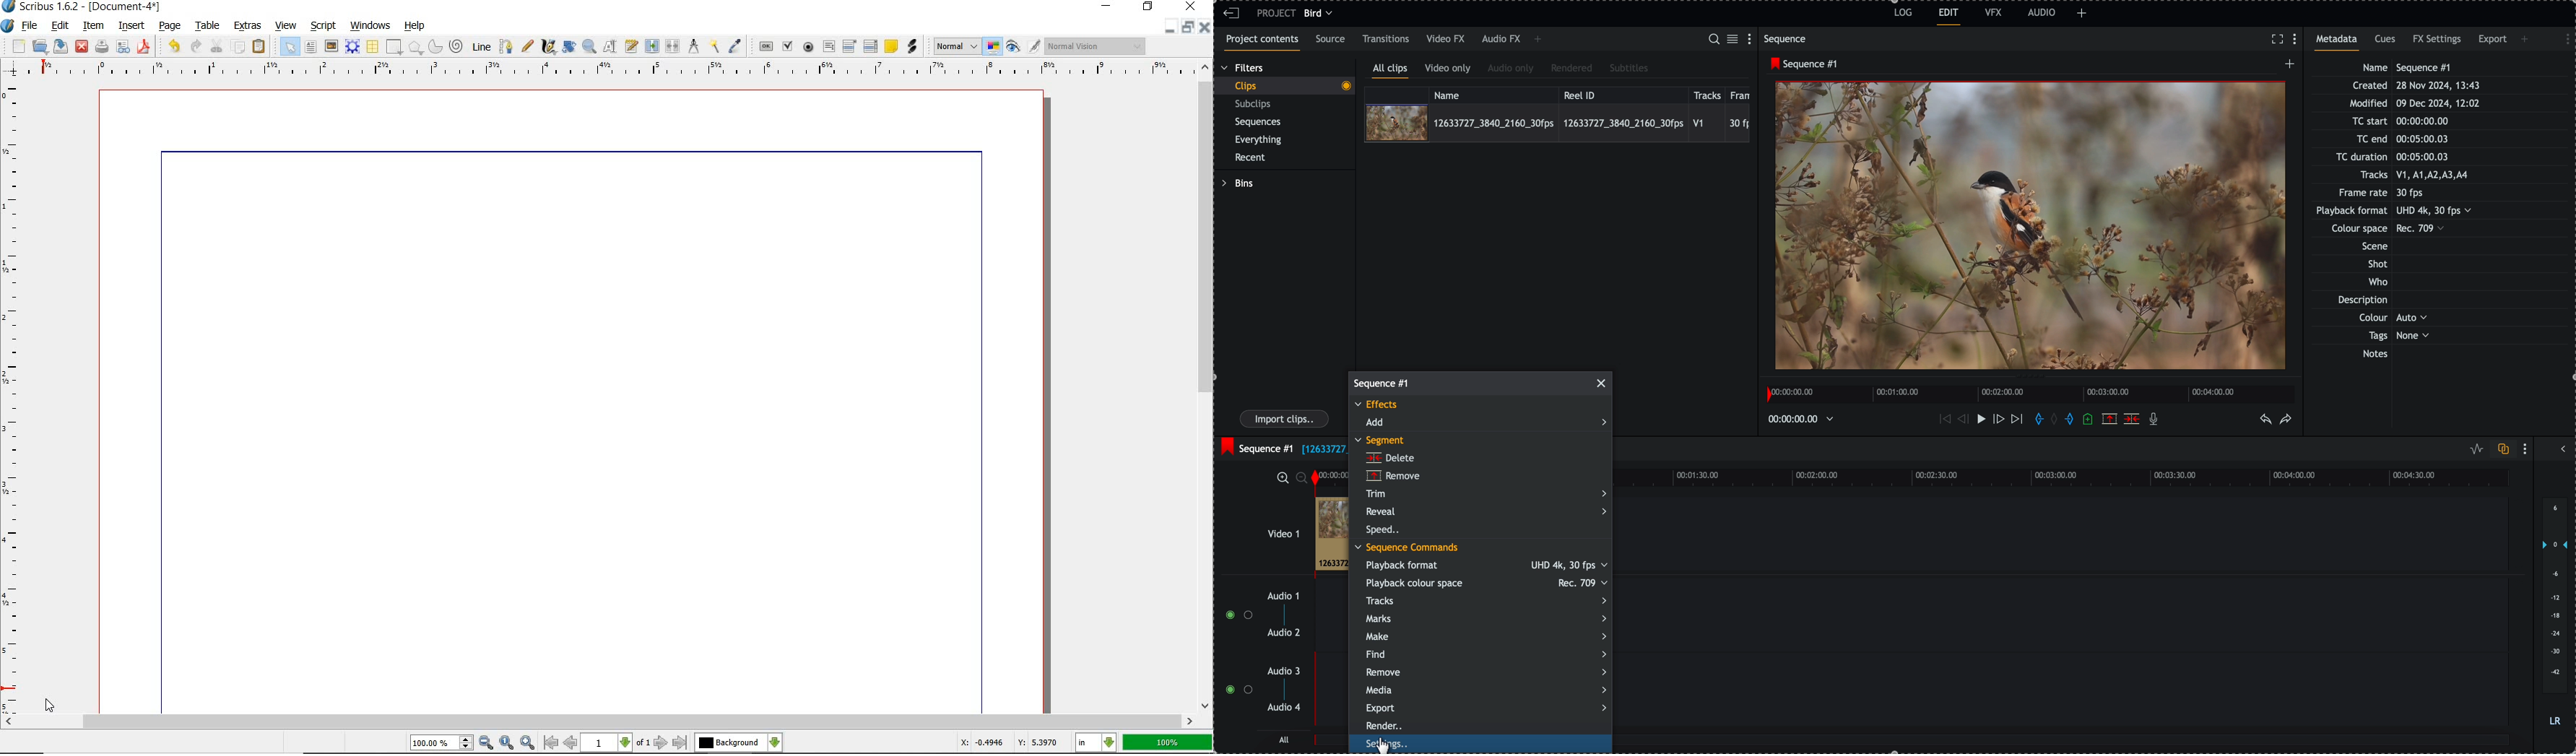 The width and height of the screenshot is (2576, 756). I want to click on view, so click(288, 26).